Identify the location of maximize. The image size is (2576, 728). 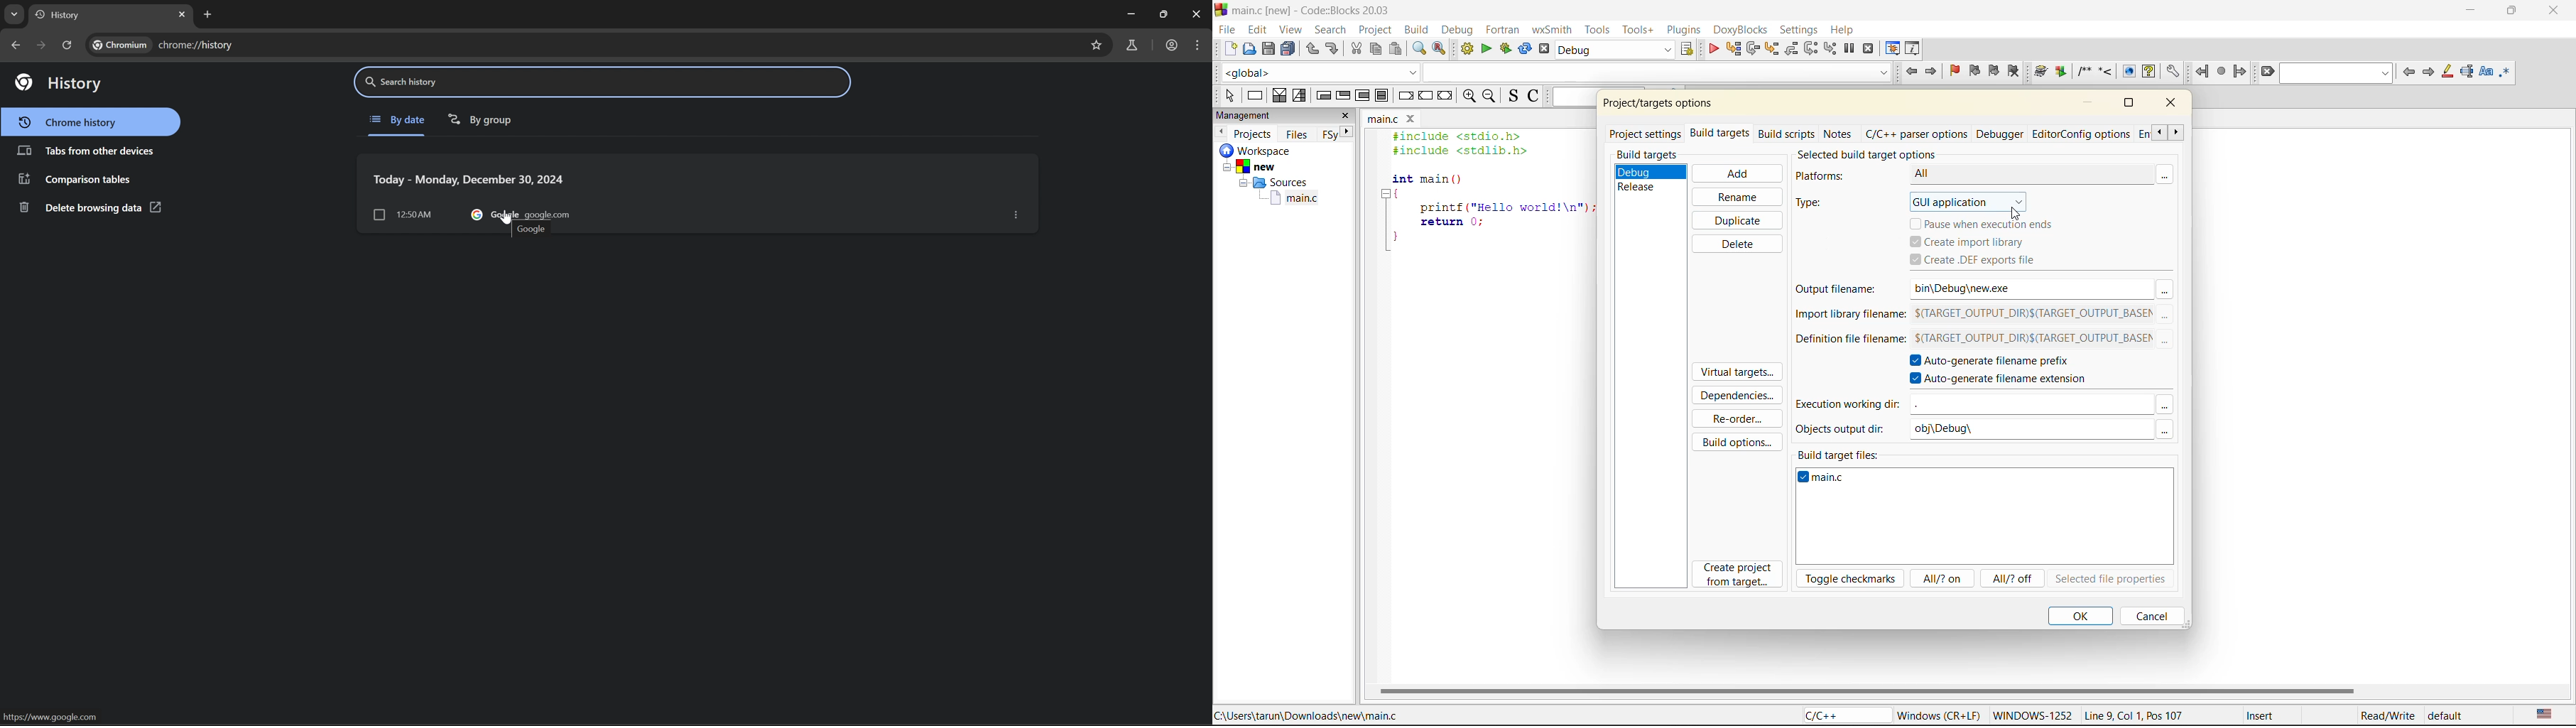
(2515, 13).